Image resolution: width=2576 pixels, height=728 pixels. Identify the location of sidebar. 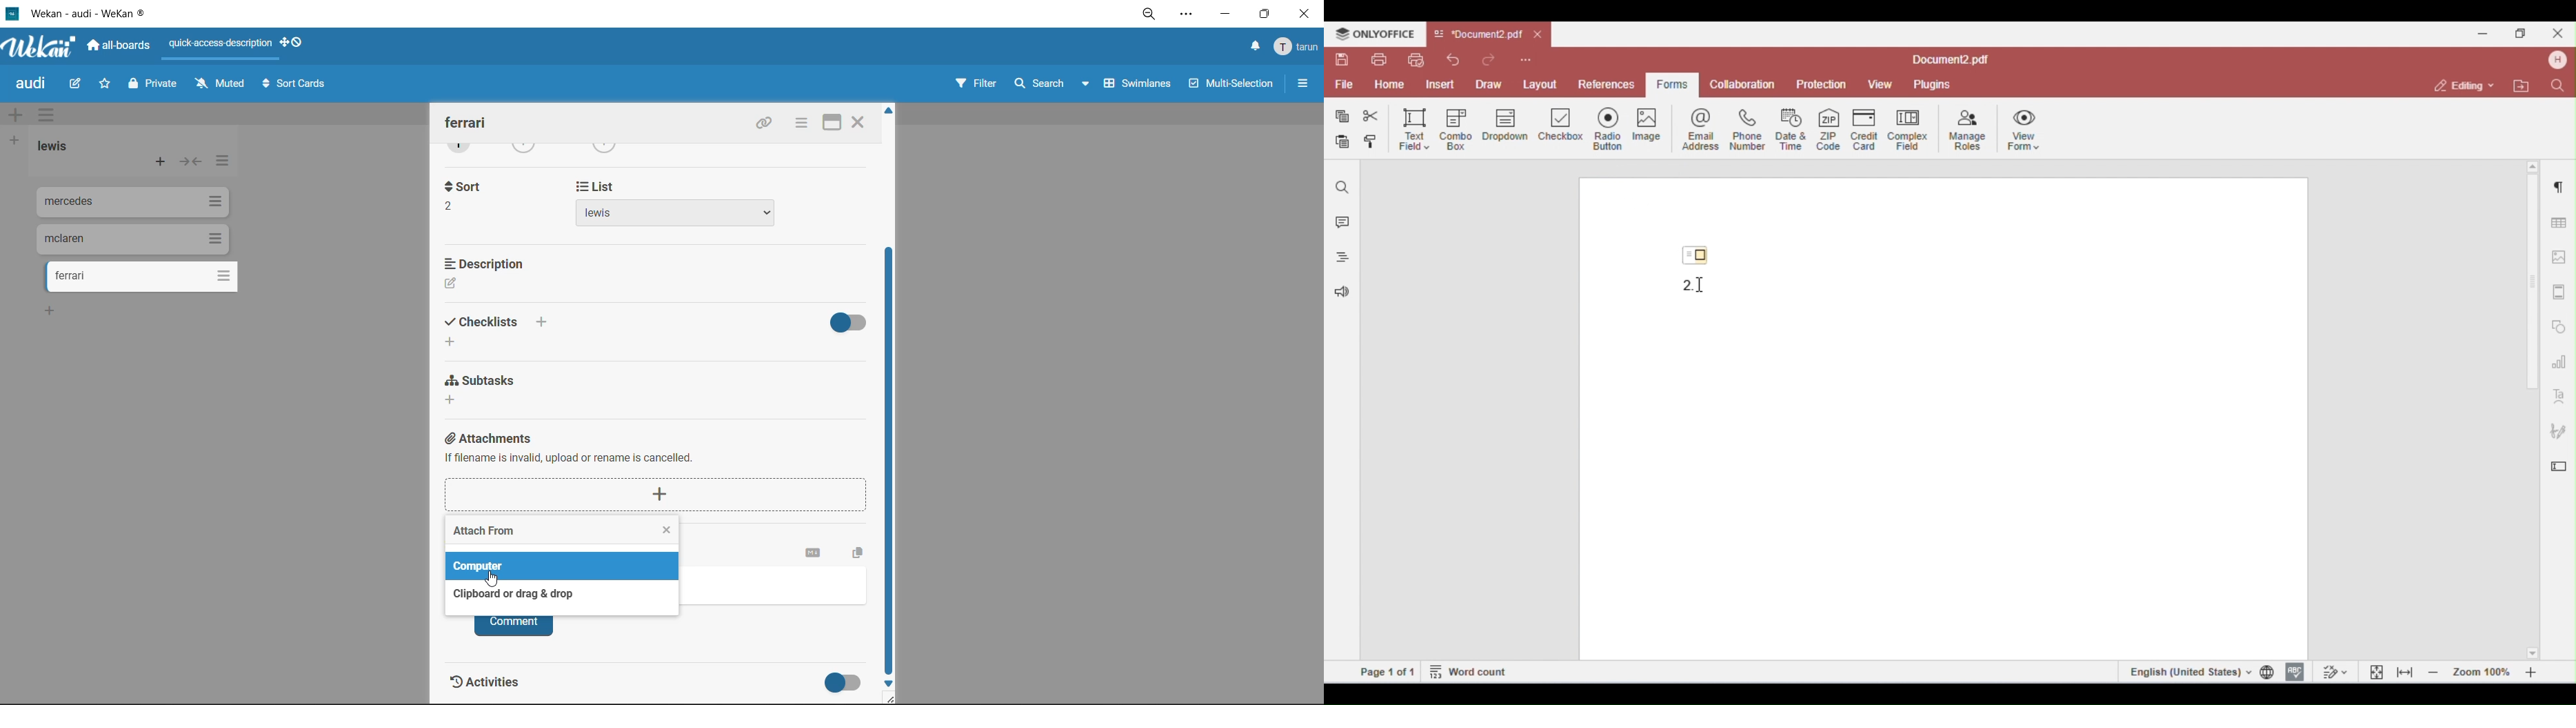
(1301, 83).